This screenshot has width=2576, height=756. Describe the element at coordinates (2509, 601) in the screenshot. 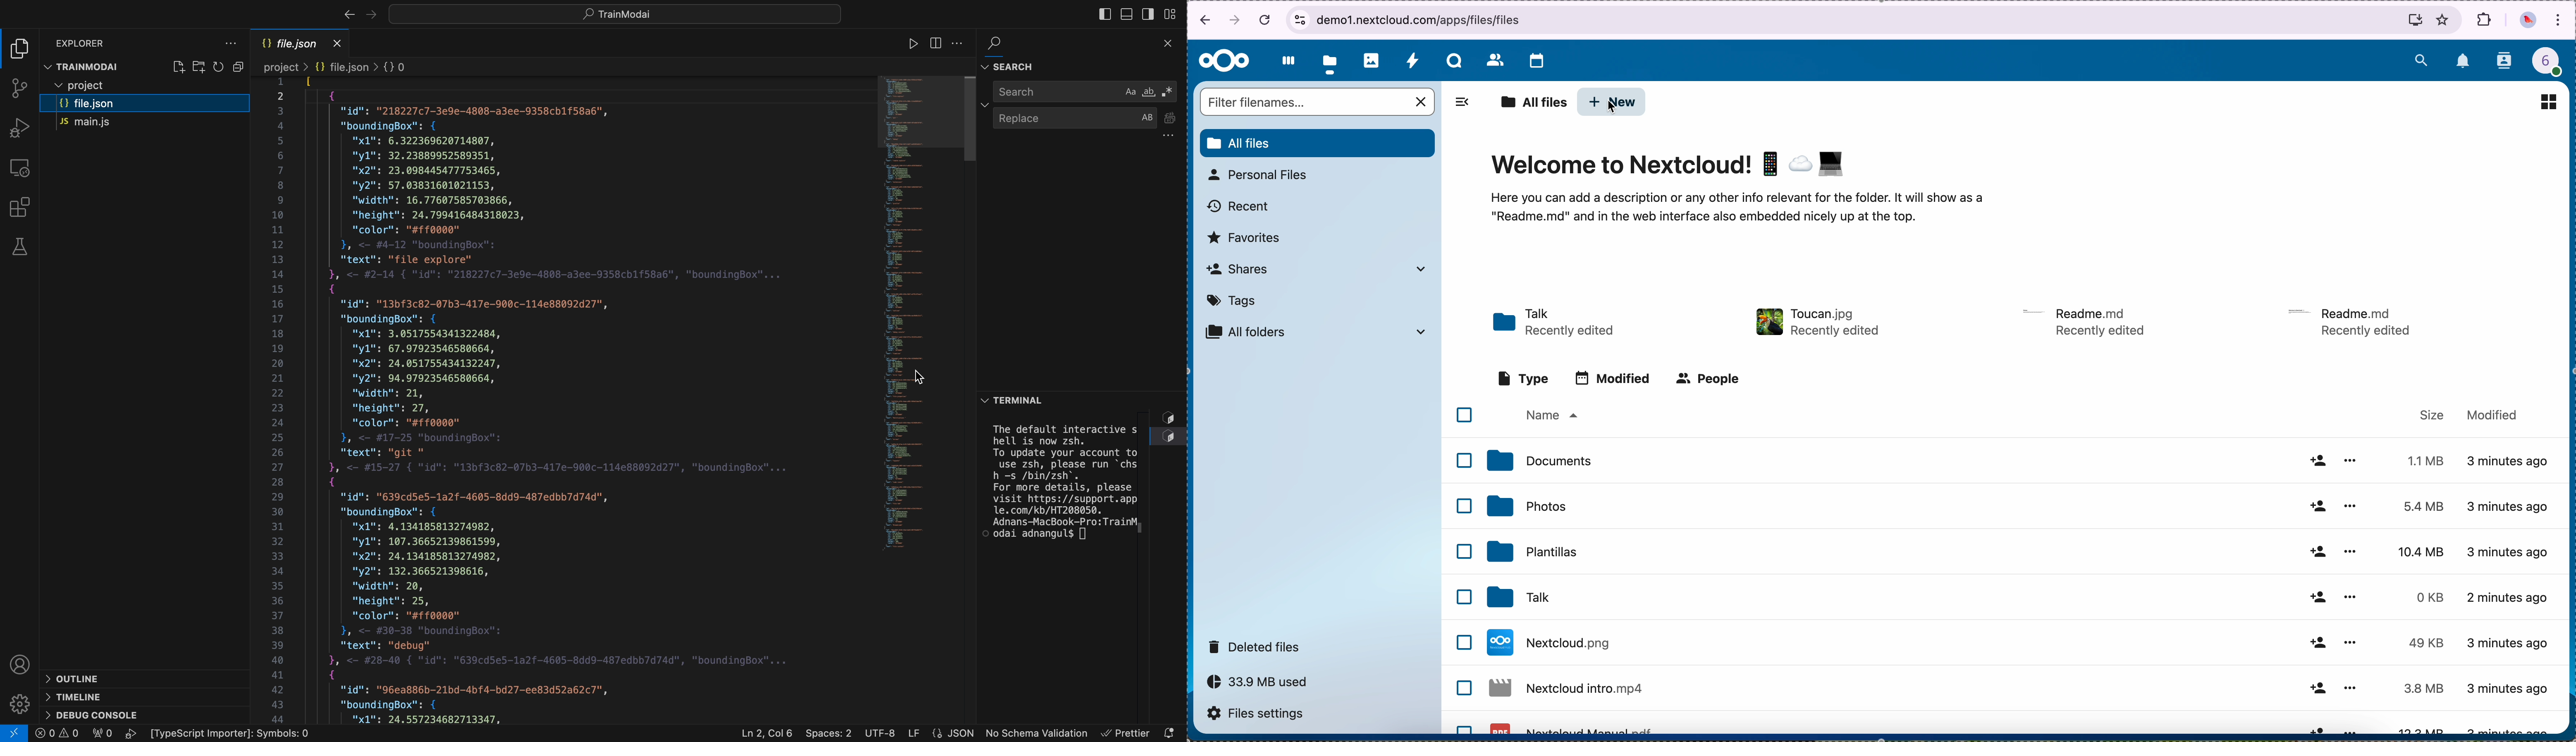

I see `4 minutes ago` at that location.